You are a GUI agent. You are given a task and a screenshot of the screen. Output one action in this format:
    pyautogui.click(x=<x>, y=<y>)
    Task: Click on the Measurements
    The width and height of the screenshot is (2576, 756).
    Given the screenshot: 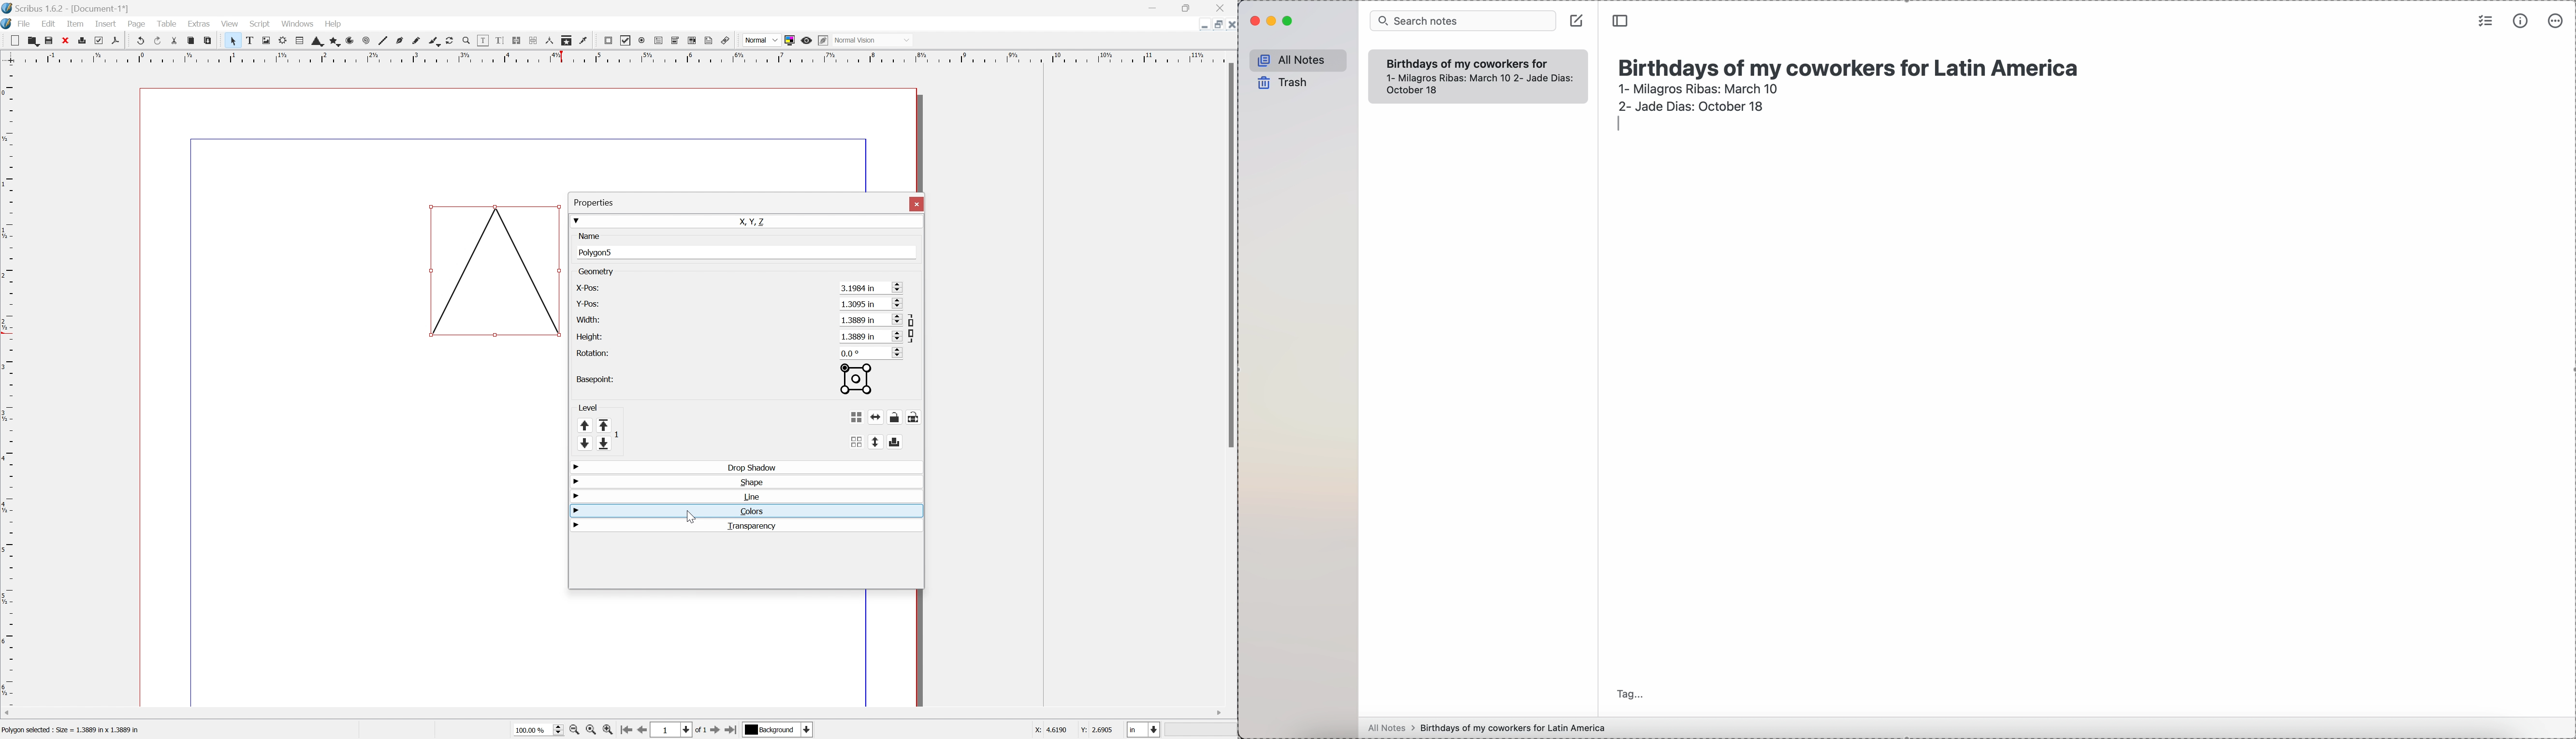 What is the action you would take?
    pyautogui.click(x=549, y=41)
    